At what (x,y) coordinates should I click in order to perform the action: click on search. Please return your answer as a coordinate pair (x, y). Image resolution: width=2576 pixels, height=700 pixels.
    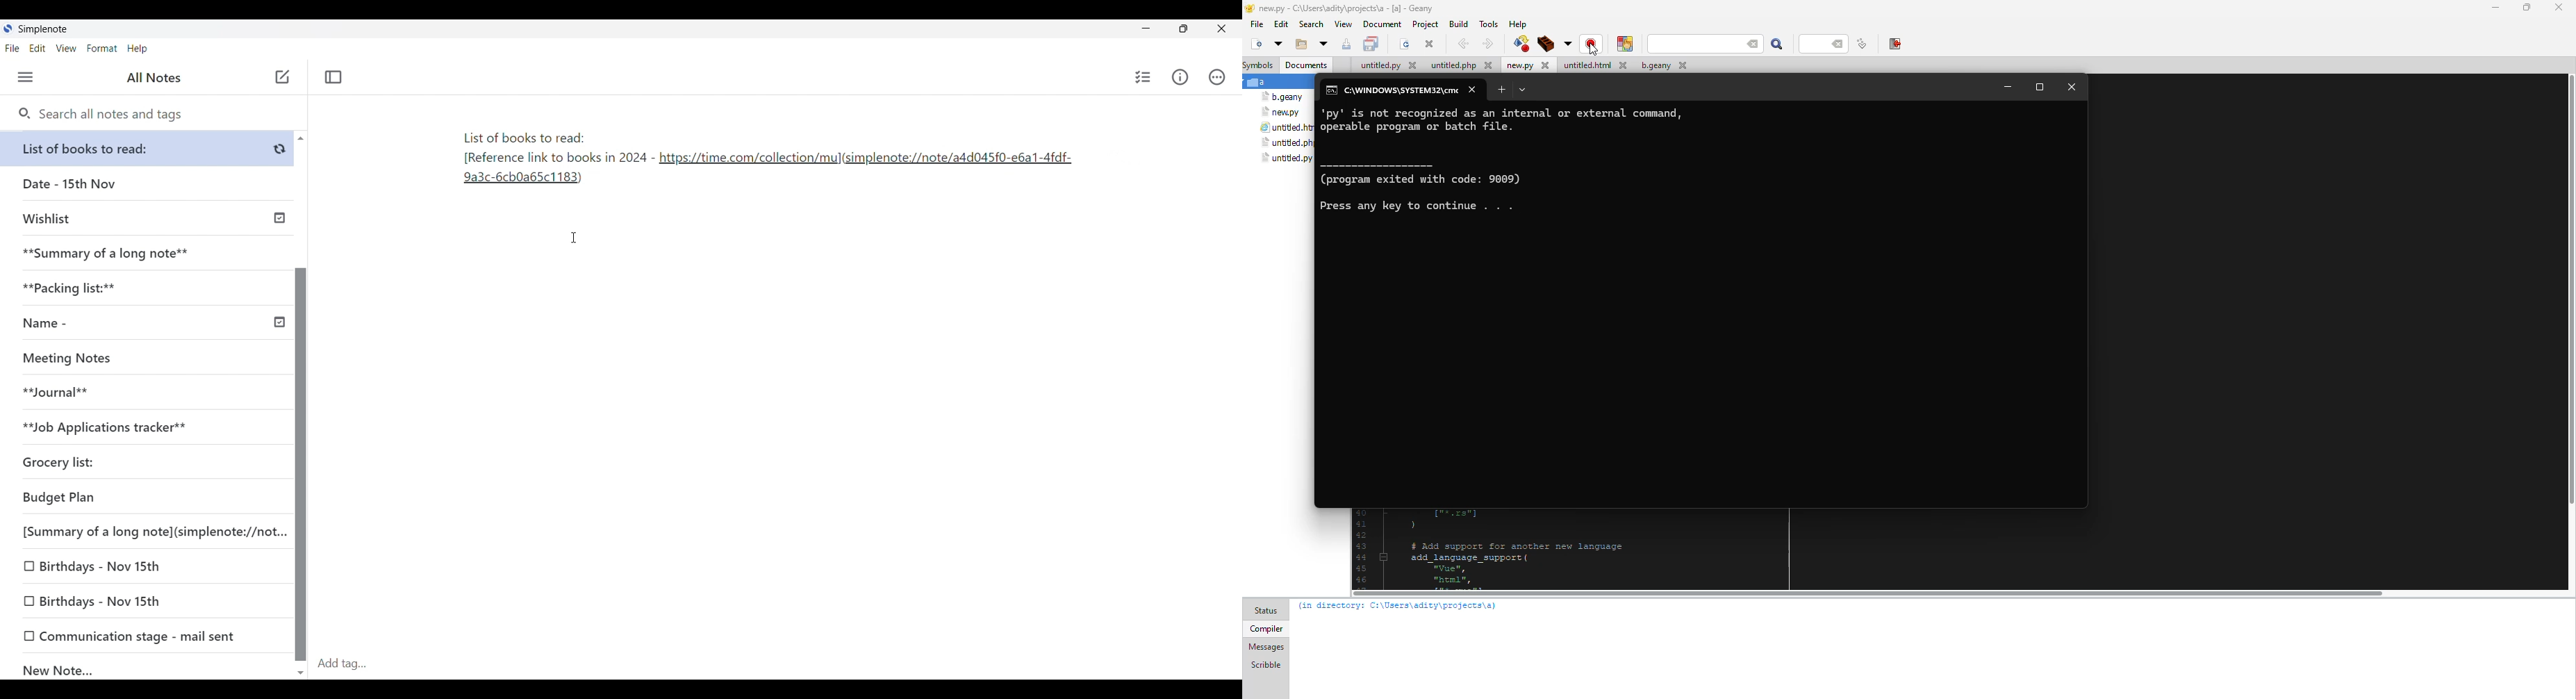
    Looking at the image, I should click on (1778, 44).